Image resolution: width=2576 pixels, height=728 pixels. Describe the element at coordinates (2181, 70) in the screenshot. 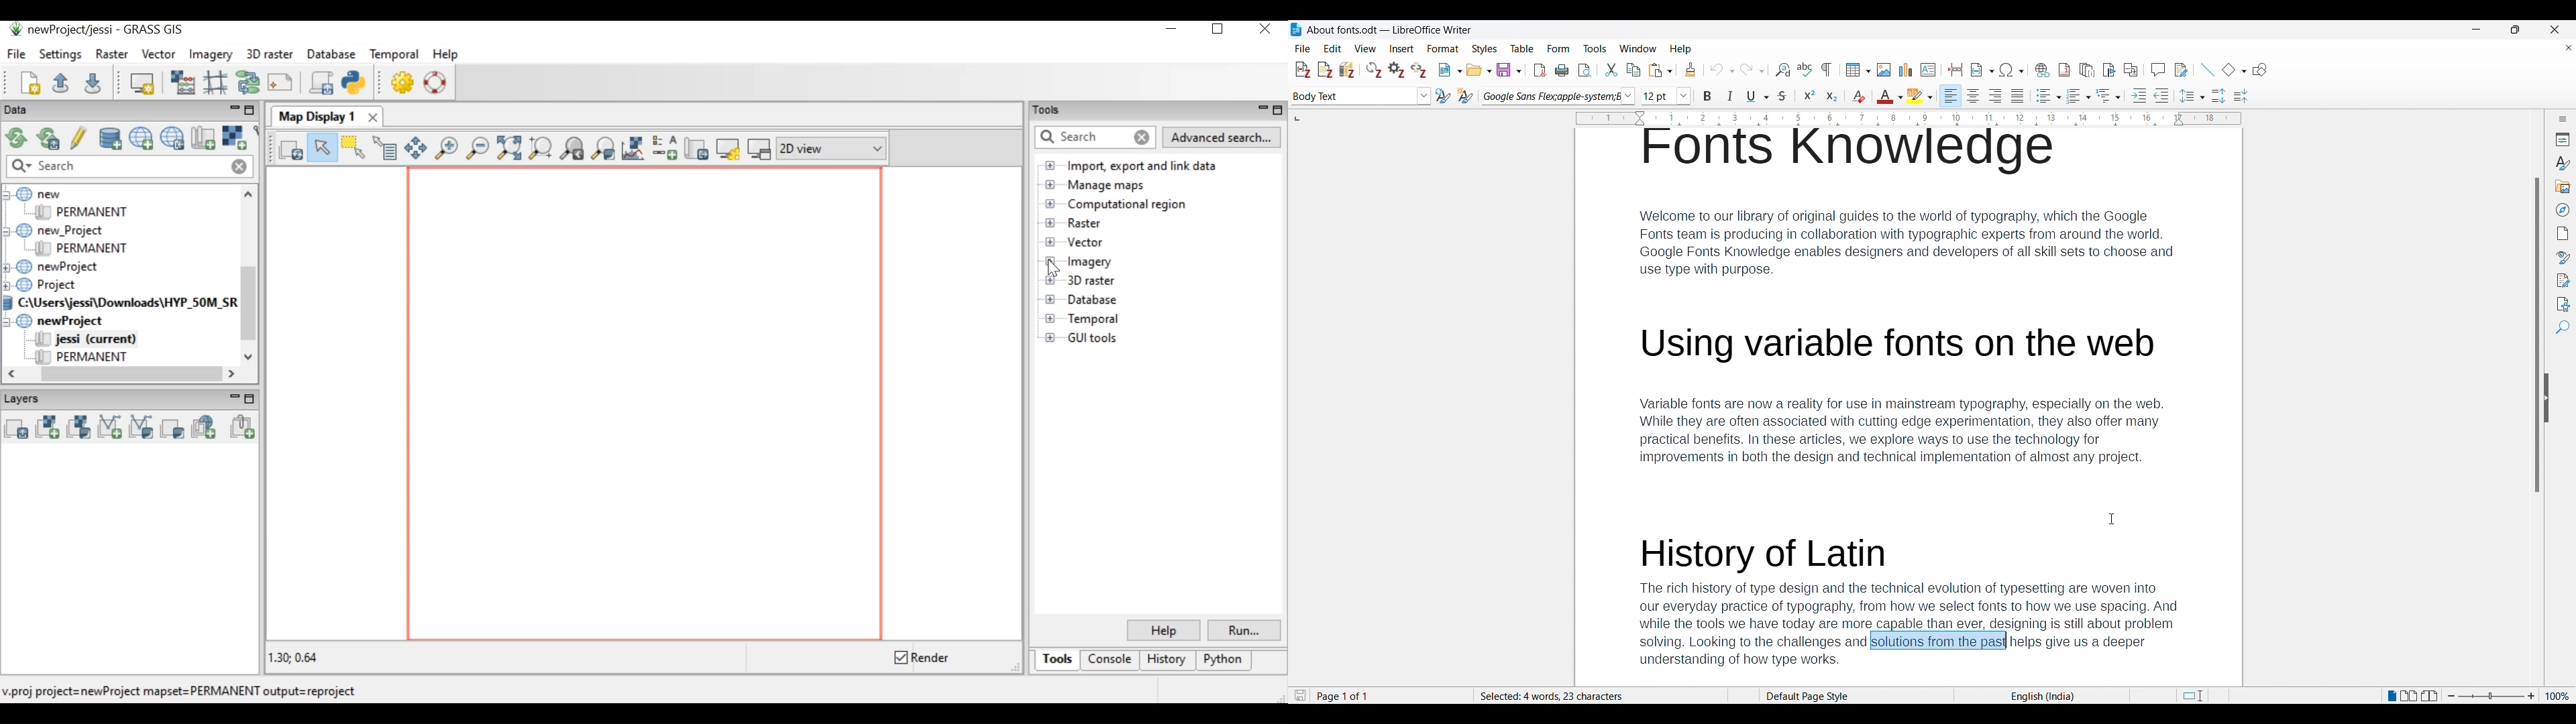

I see `Show track changes functions ` at that location.